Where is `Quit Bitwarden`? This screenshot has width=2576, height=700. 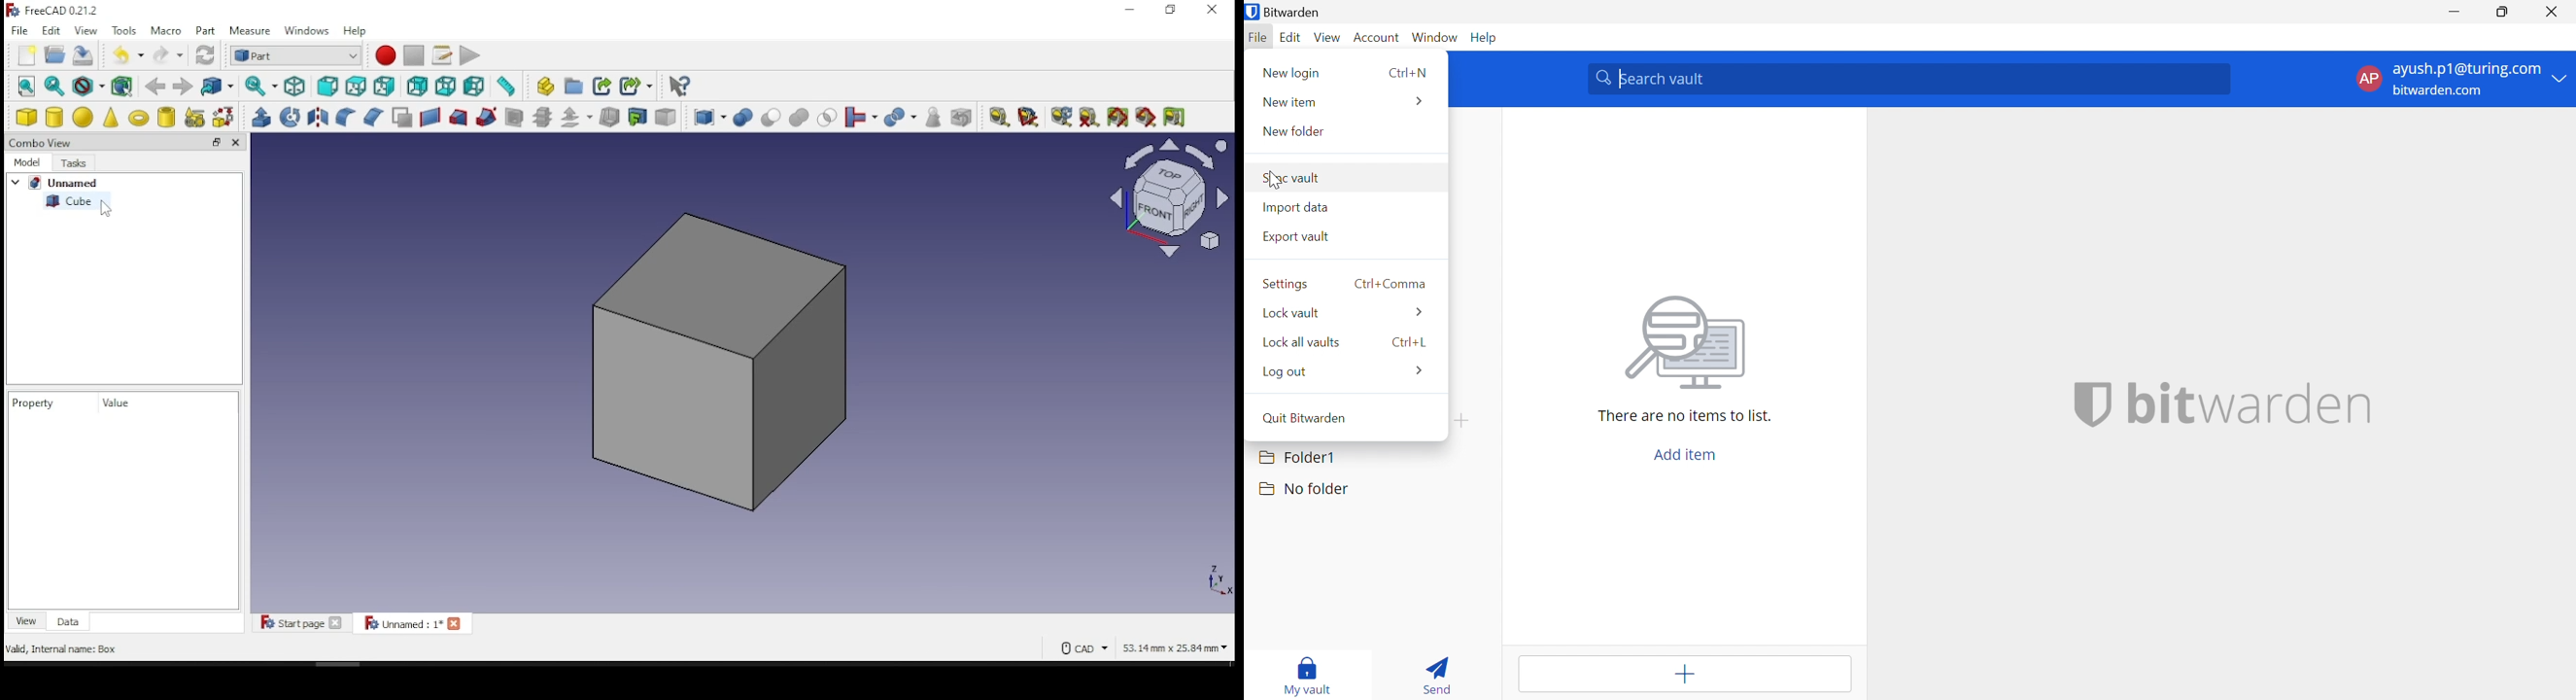
Quit Bitwarden is located at coordinates (1304, 417).